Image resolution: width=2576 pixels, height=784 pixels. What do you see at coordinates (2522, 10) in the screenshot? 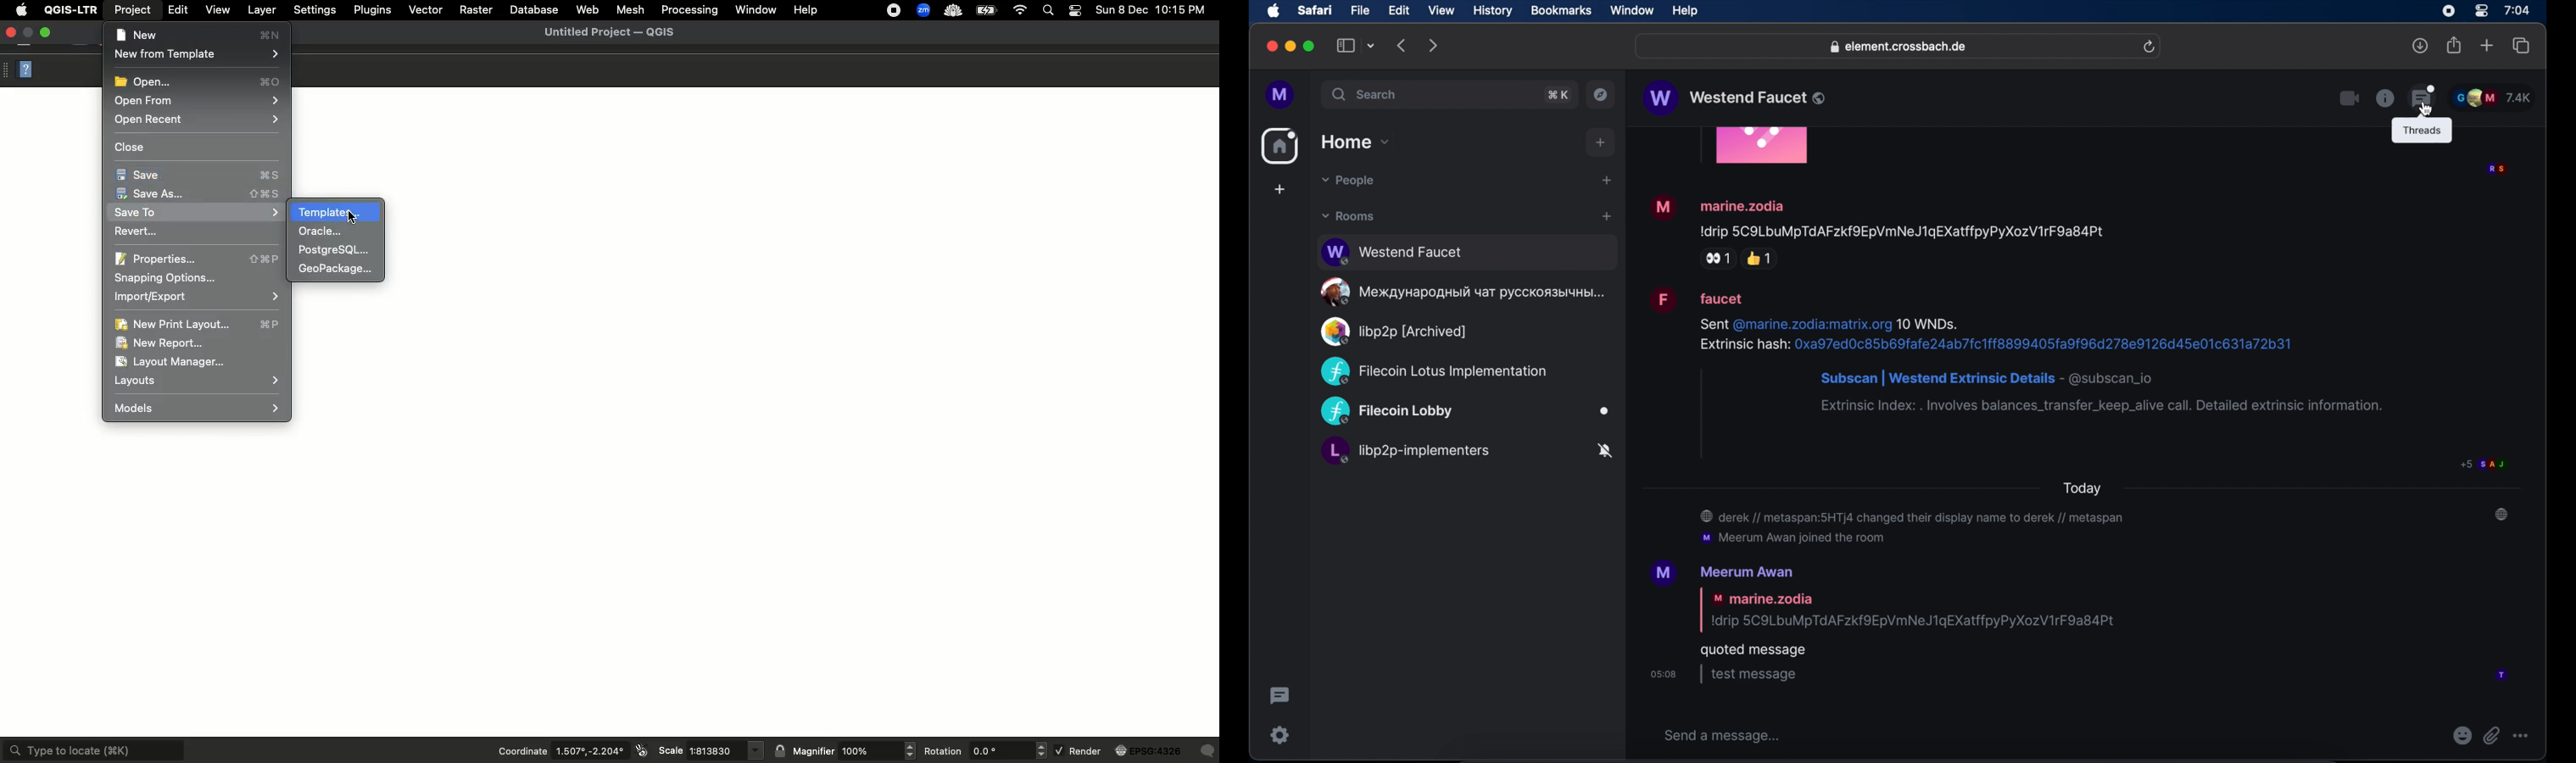
I see `7:04` at bounding box center [2522, 10].